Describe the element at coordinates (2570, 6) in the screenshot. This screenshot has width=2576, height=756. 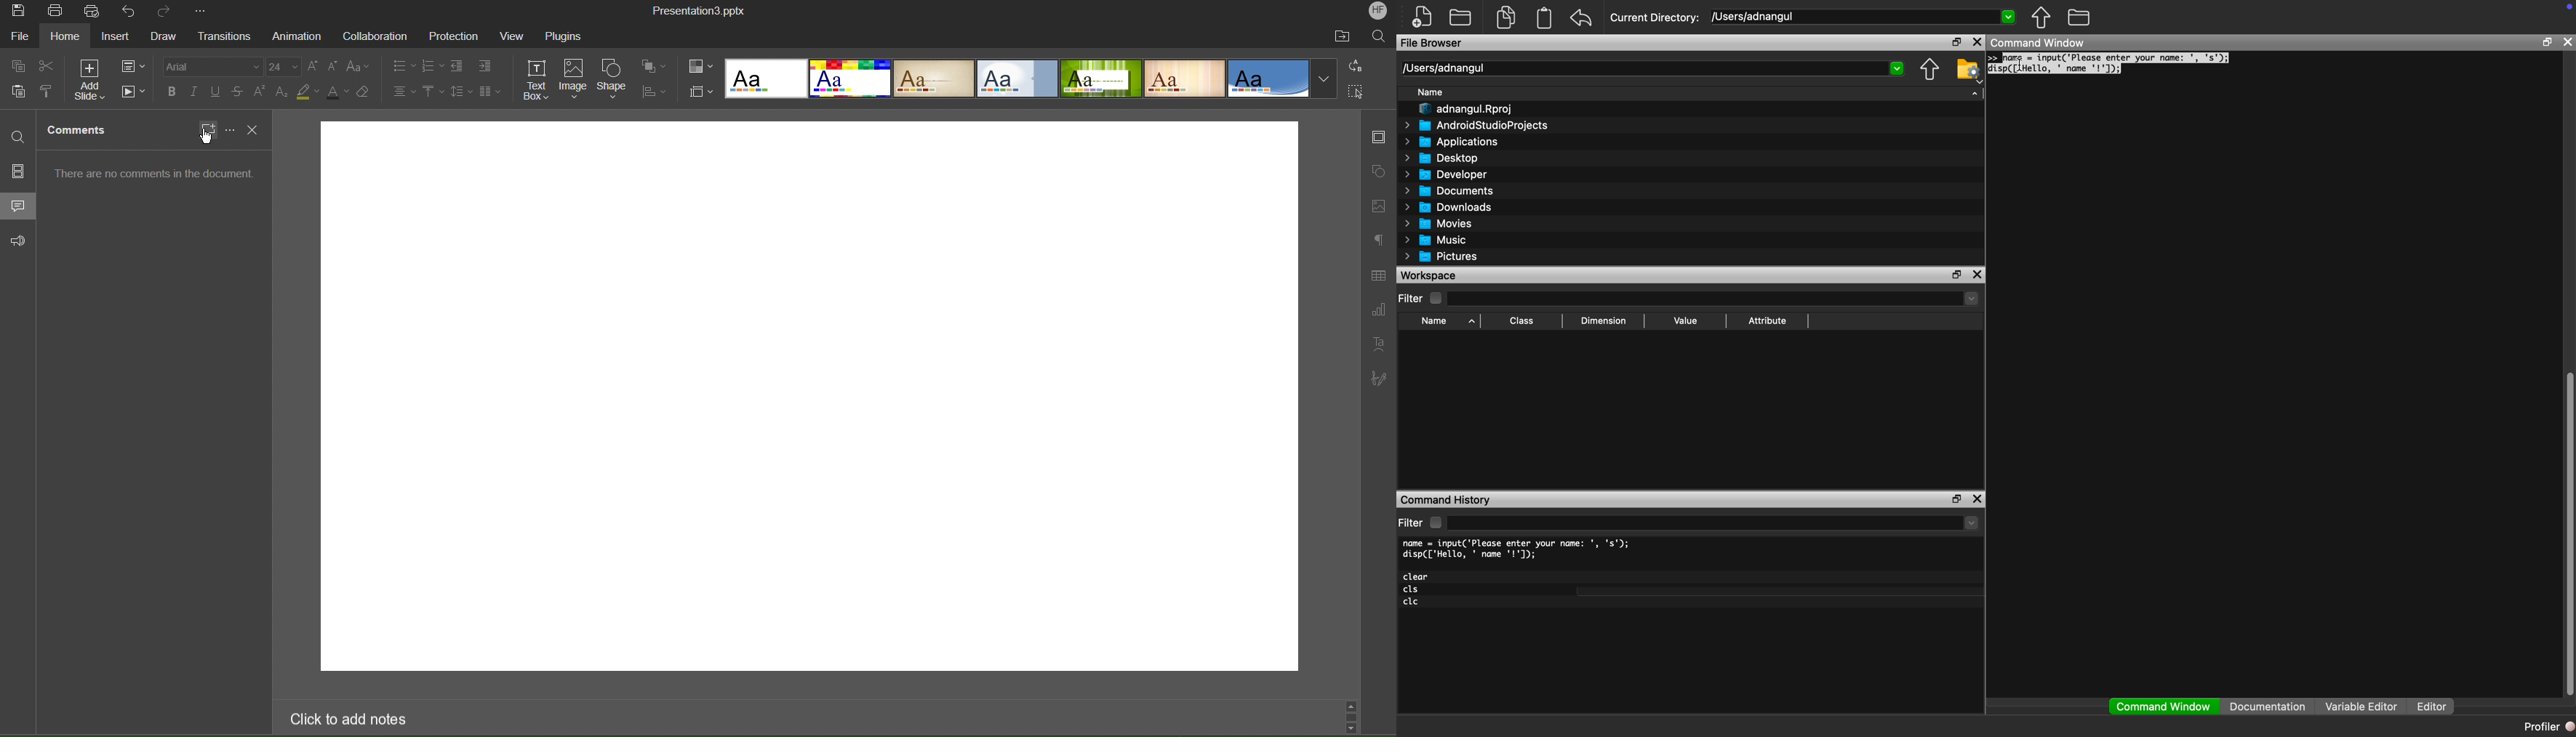
I see `icon` at that location.